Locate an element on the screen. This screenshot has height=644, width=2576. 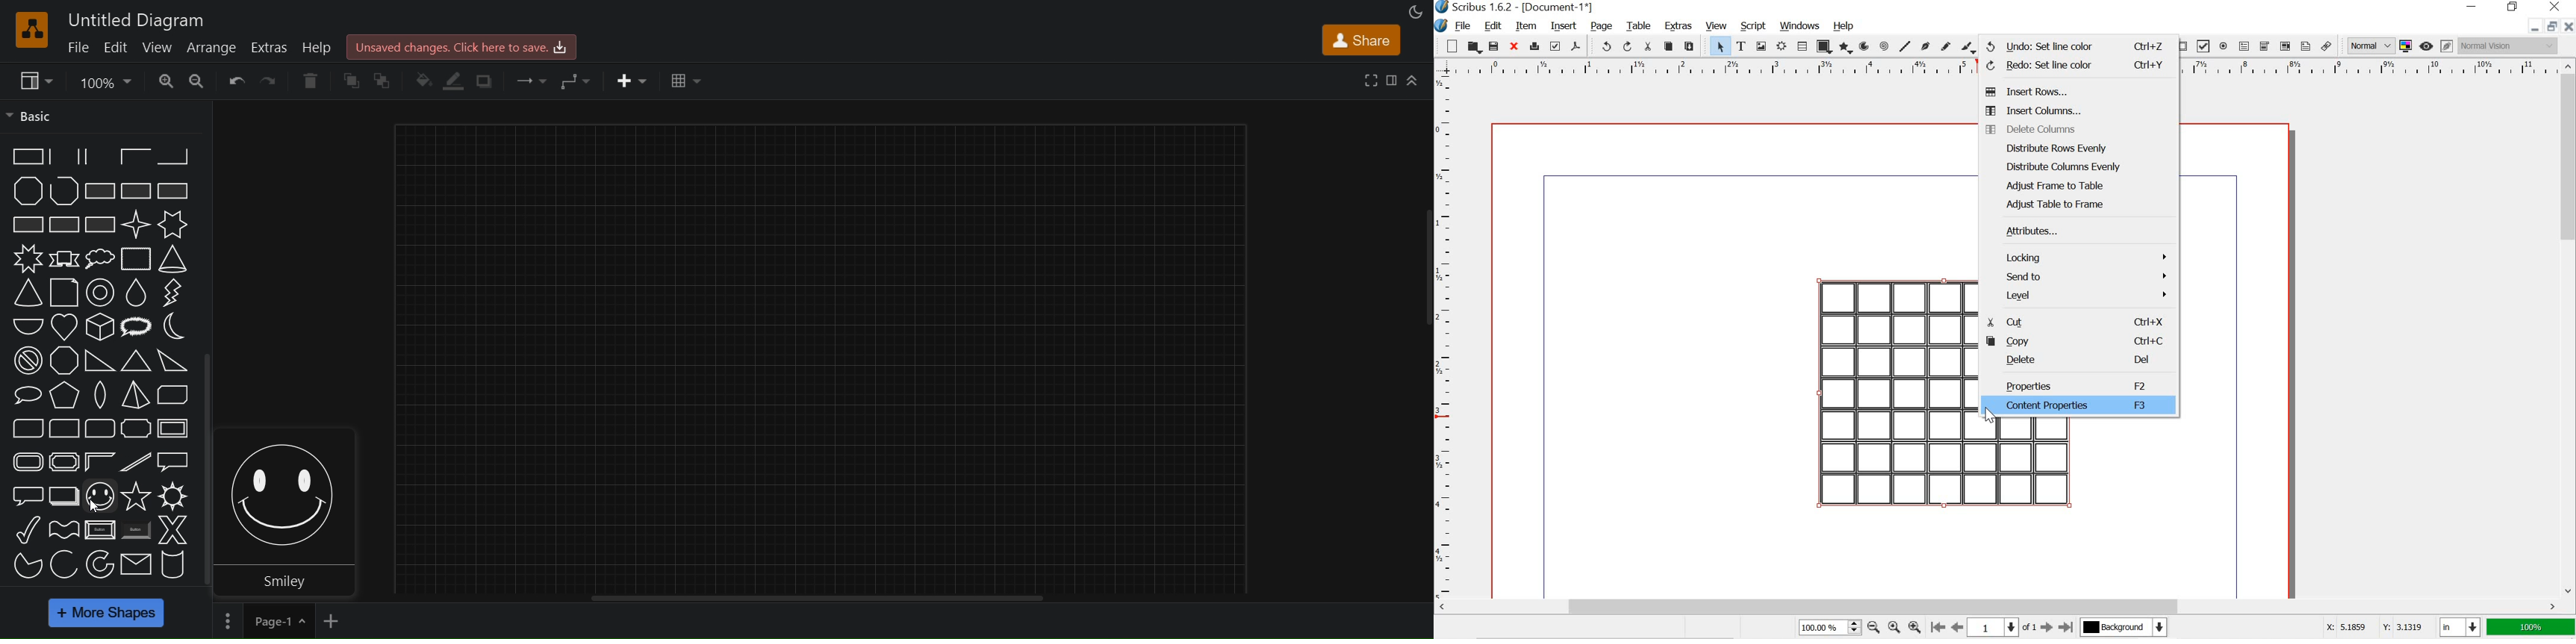
open is located at coordinates (1473, 47).